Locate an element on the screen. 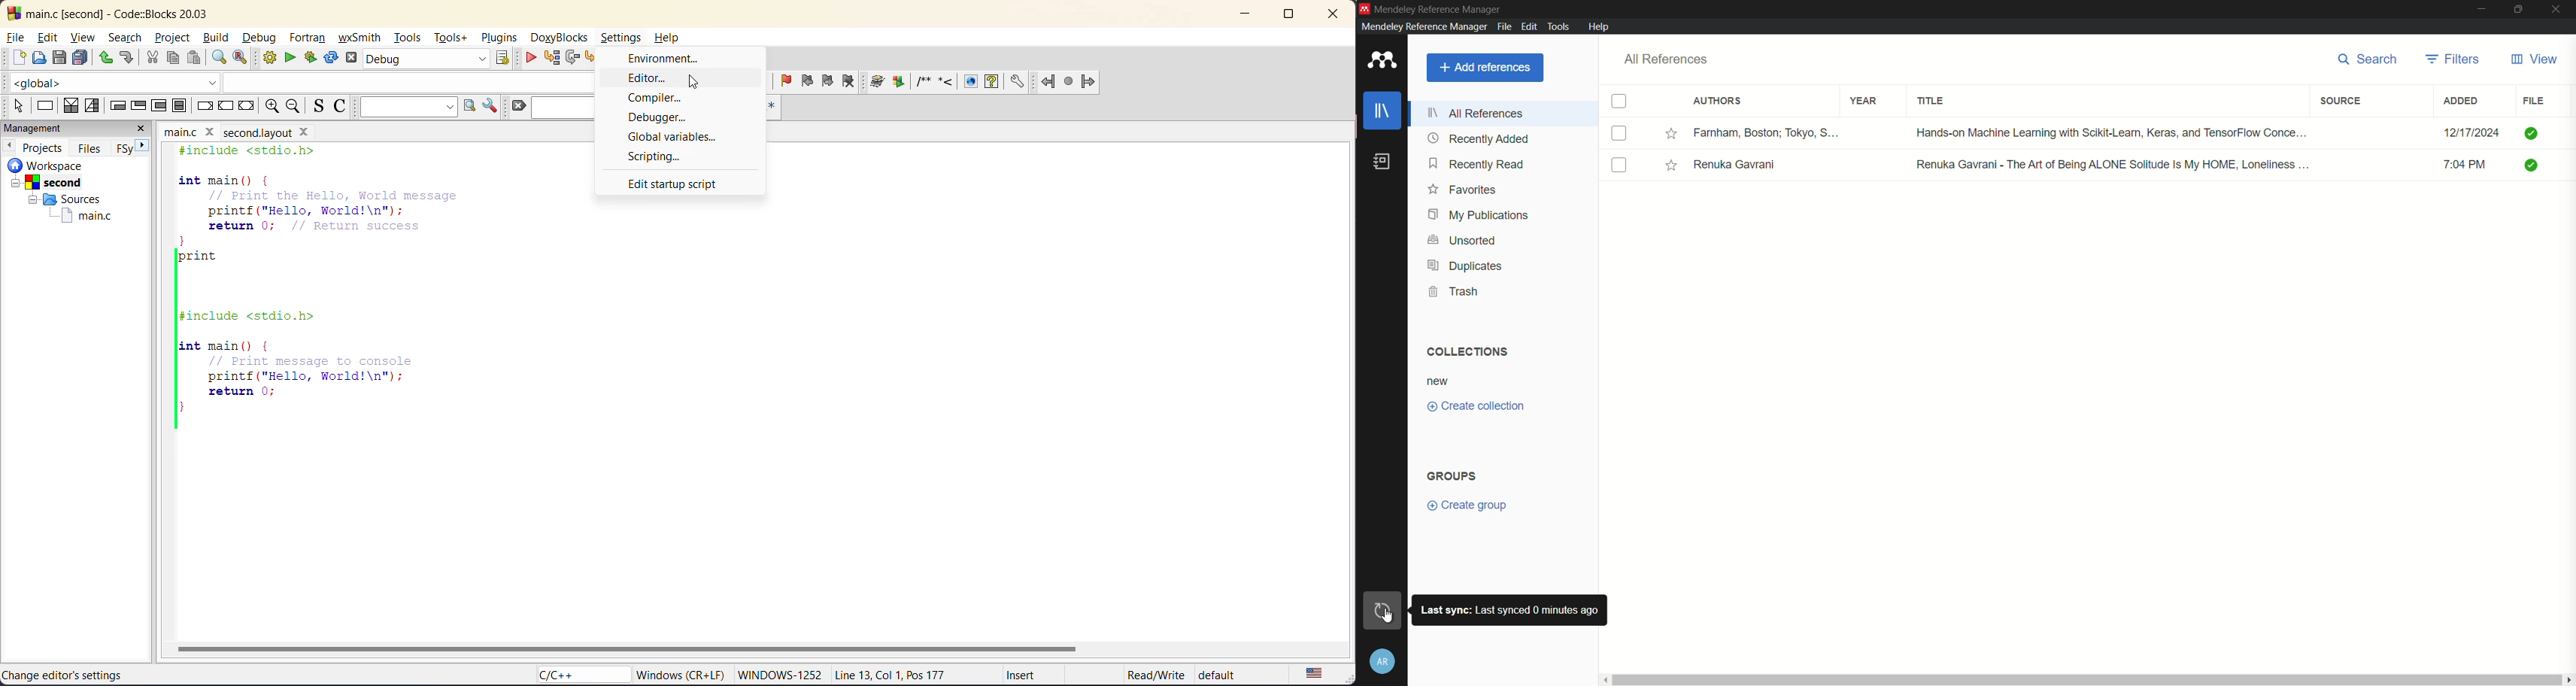 The height and width of the screenshot is (700, 2576). paste is located at coordinates (193, 58).